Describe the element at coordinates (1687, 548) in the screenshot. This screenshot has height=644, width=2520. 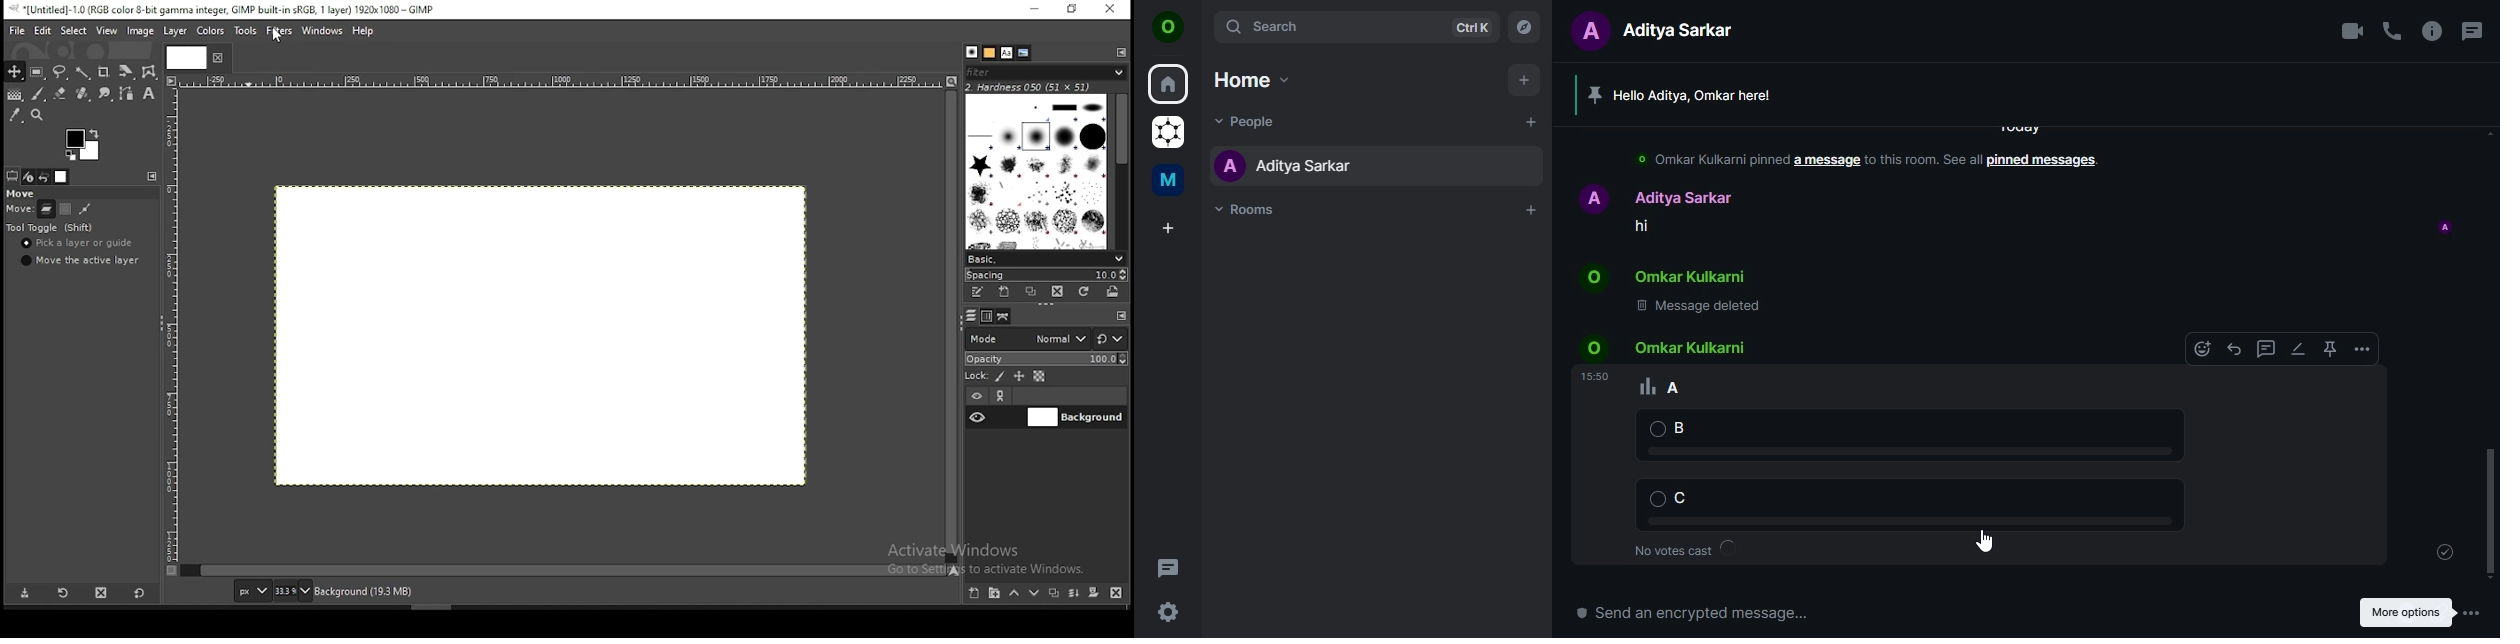
I see `no votes cast` at that location.